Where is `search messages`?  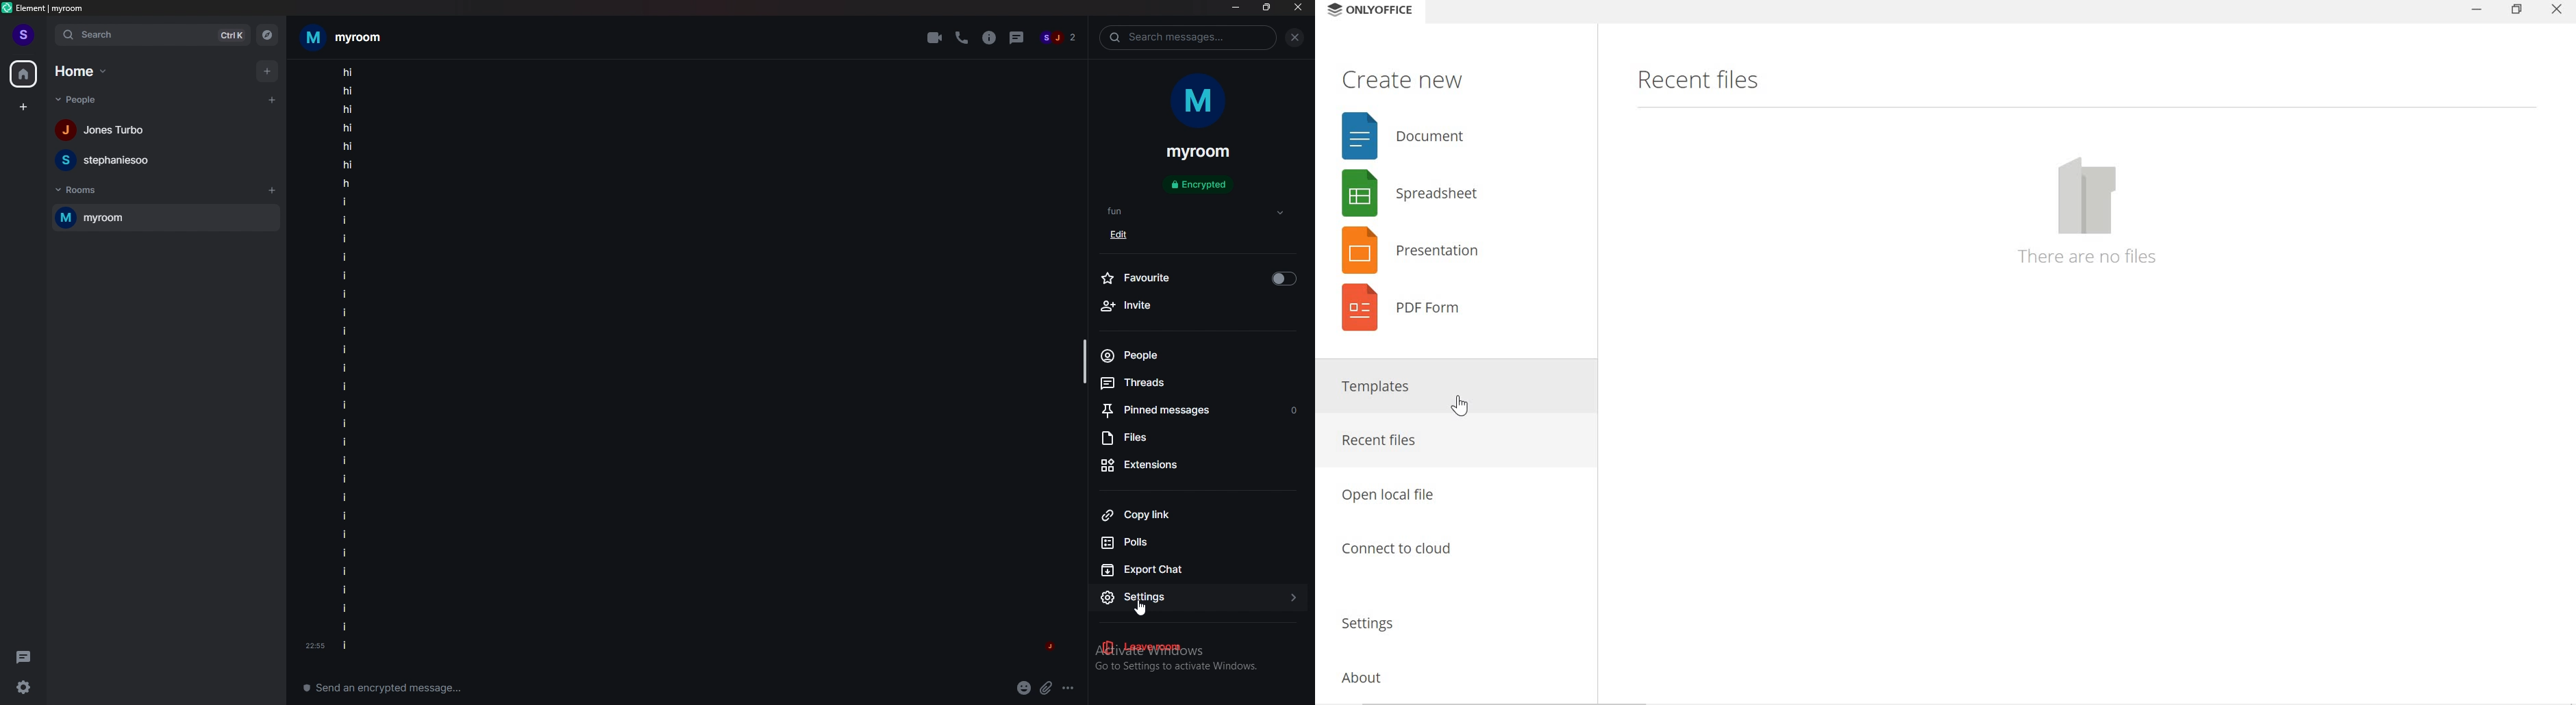 search messages is located at coordinates (1188, 37).